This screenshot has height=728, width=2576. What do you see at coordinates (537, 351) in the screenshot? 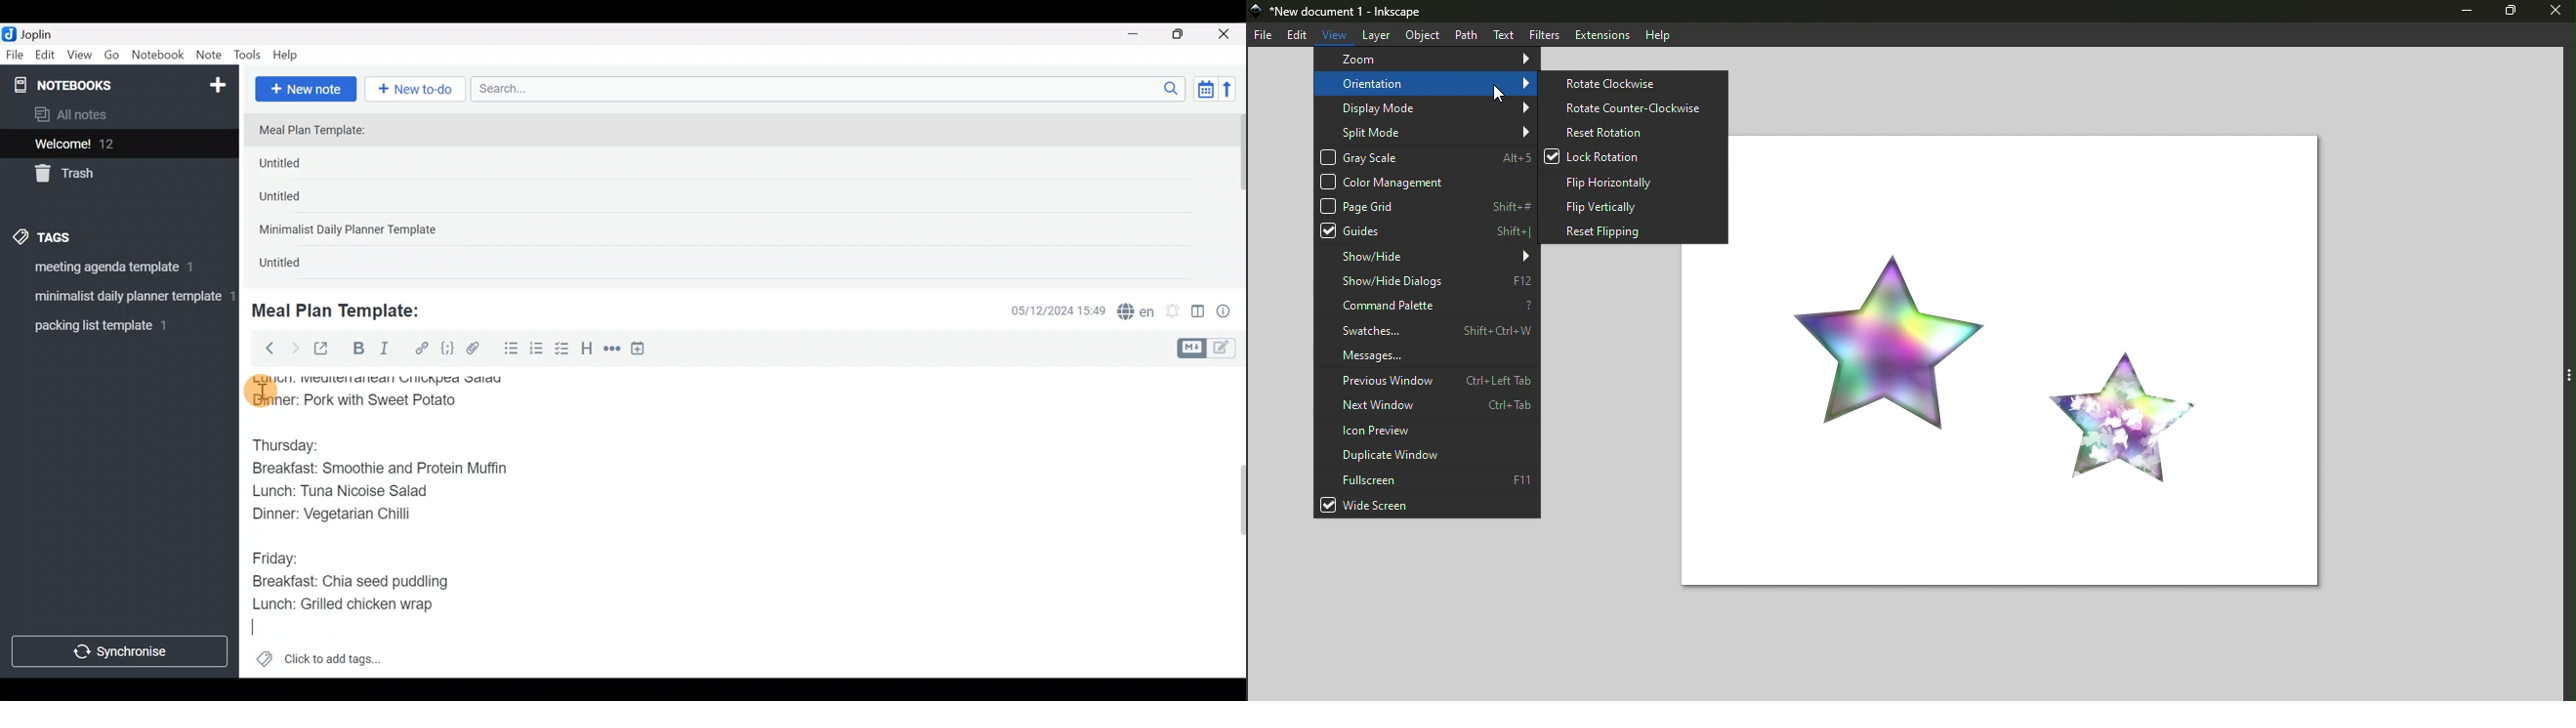
I see `Numbered list` at bounding box center [537, 351].